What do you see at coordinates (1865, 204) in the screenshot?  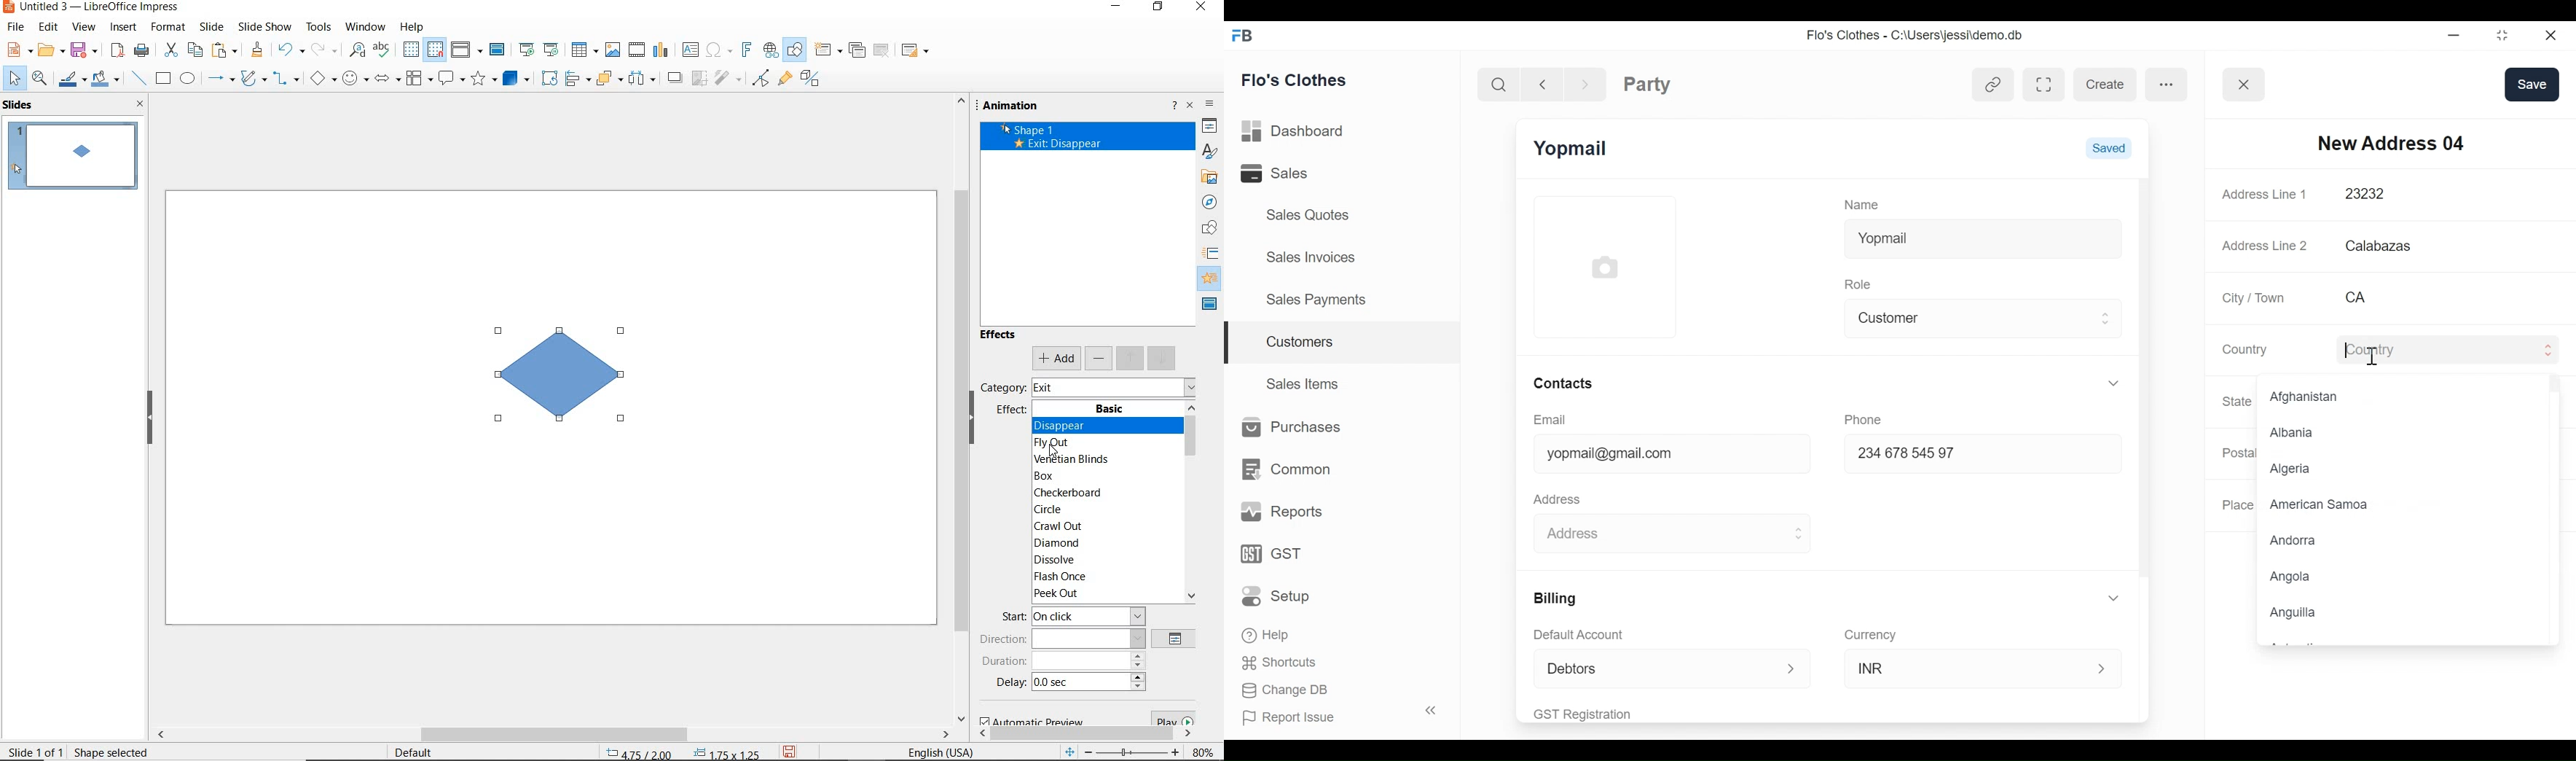 I see `Name` at bounding box center [1865, 204].